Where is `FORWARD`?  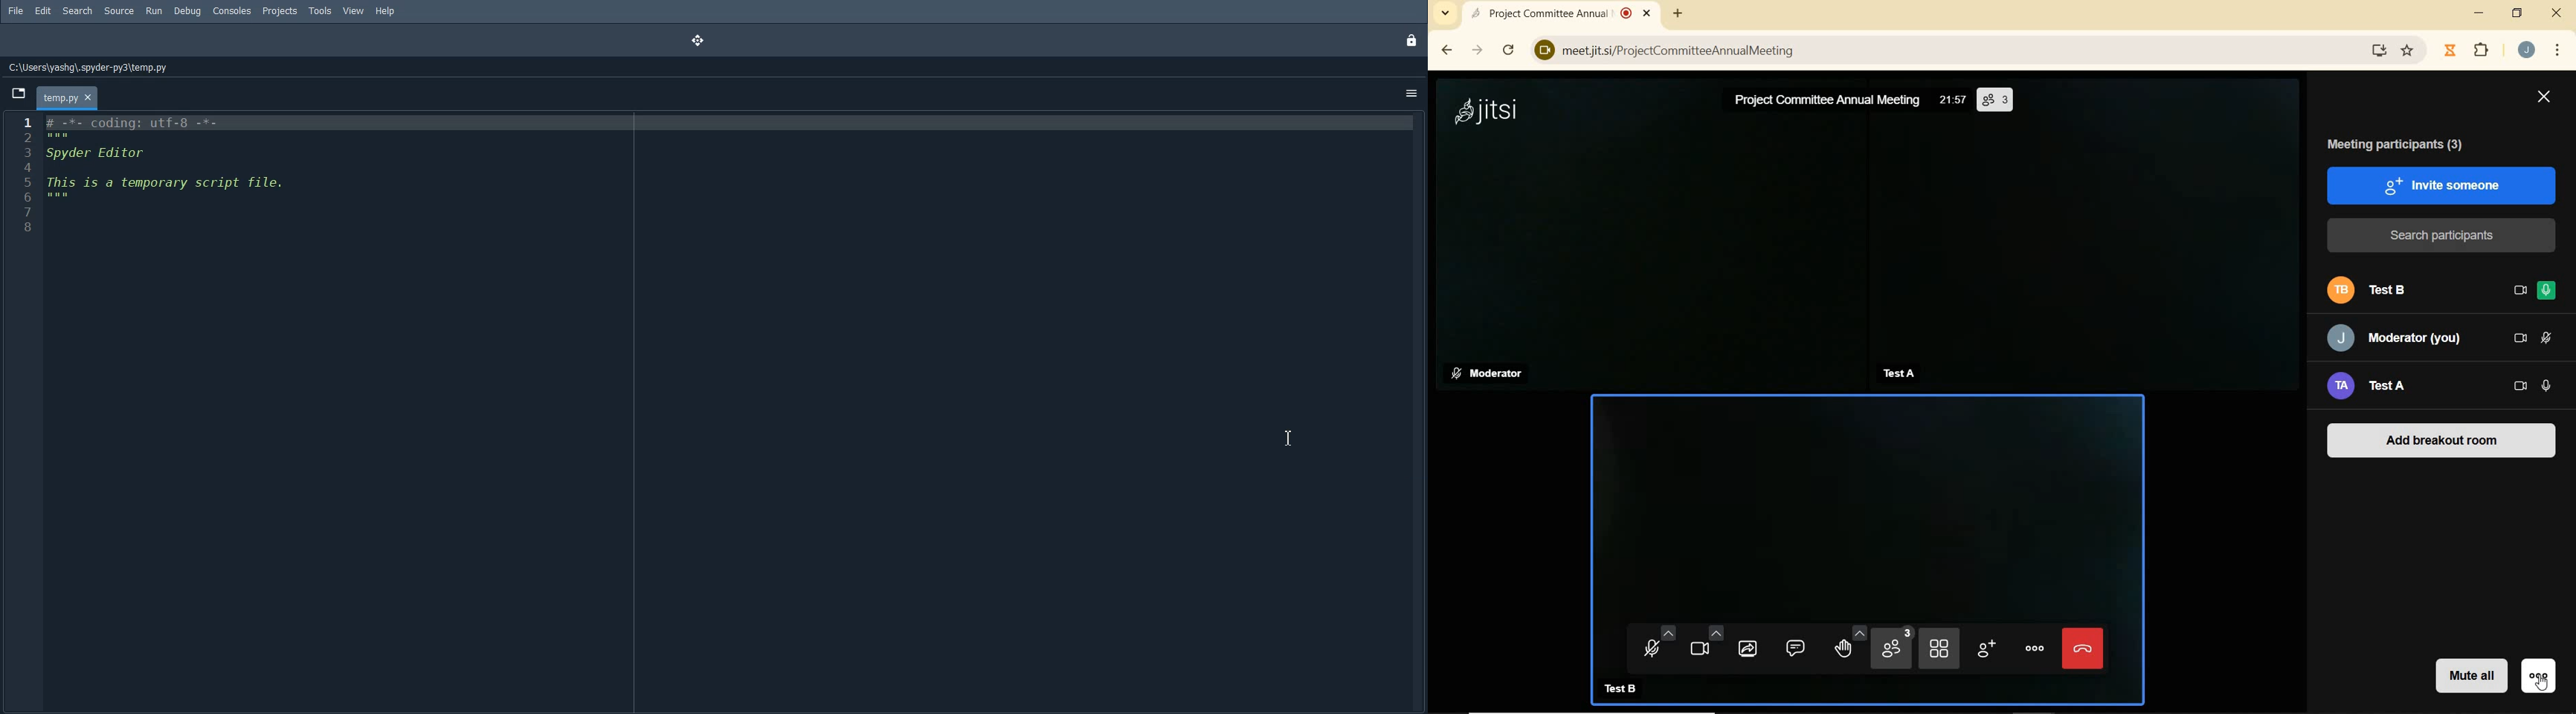
FORWARD is located at coordinates (1478, 51).